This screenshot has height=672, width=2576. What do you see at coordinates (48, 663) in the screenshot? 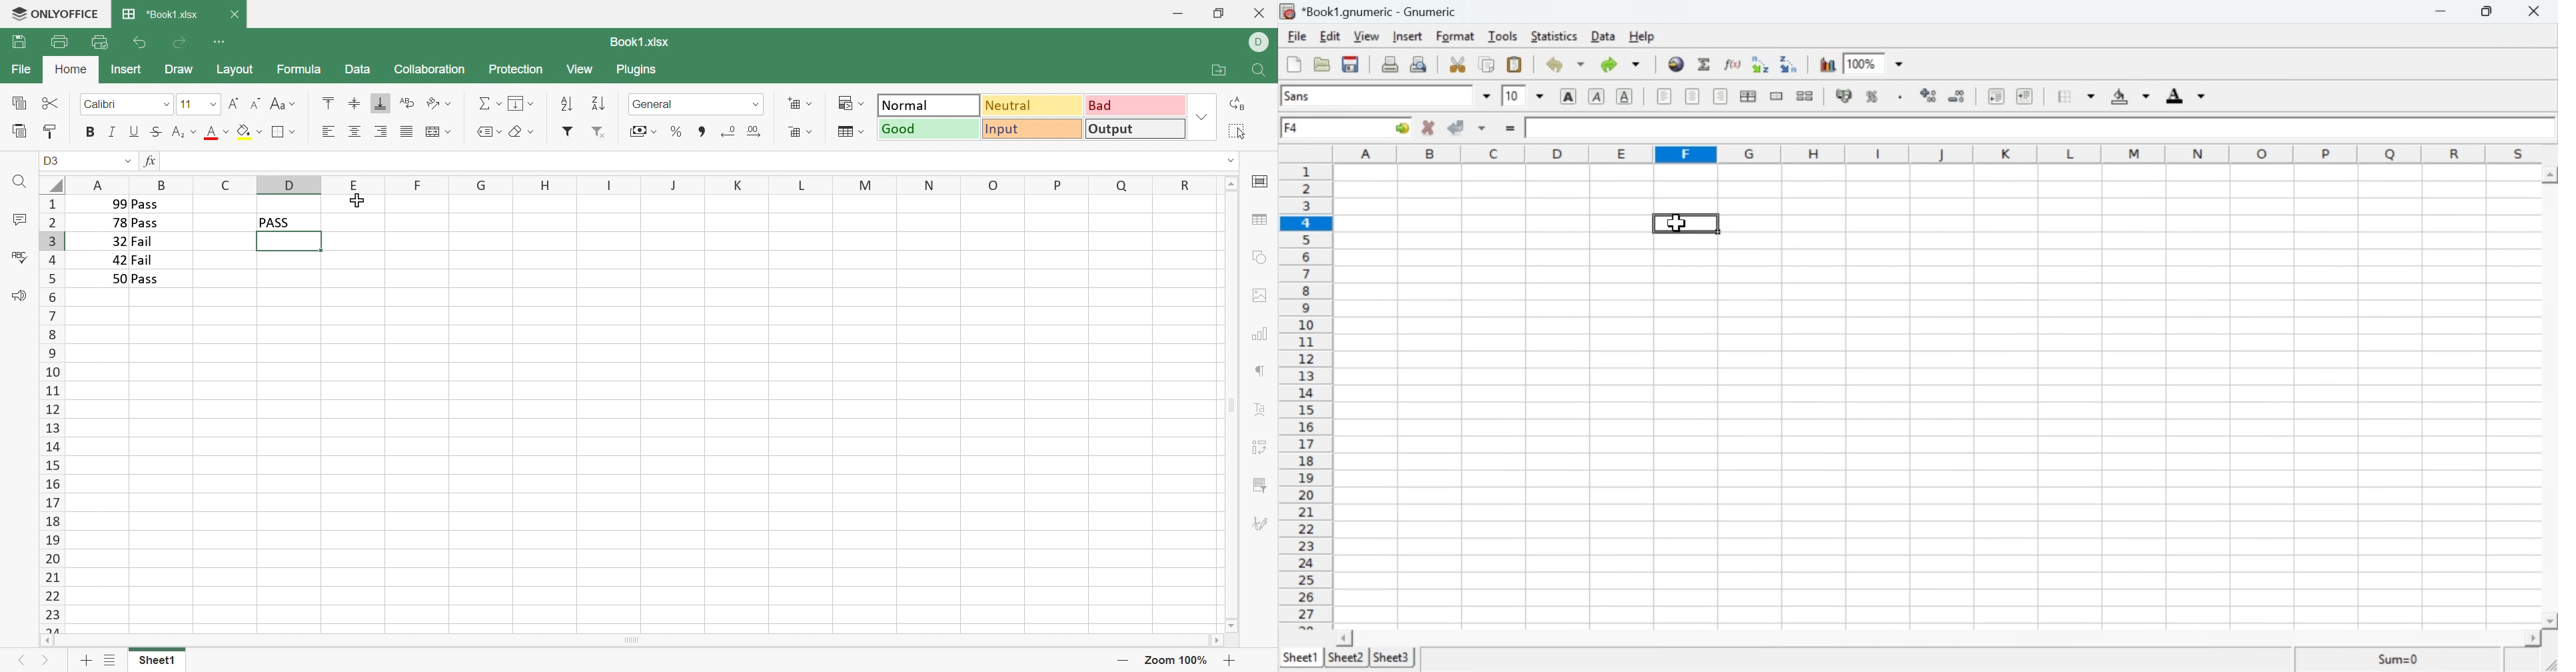
I see `Next` at bounding box center [48, 663].